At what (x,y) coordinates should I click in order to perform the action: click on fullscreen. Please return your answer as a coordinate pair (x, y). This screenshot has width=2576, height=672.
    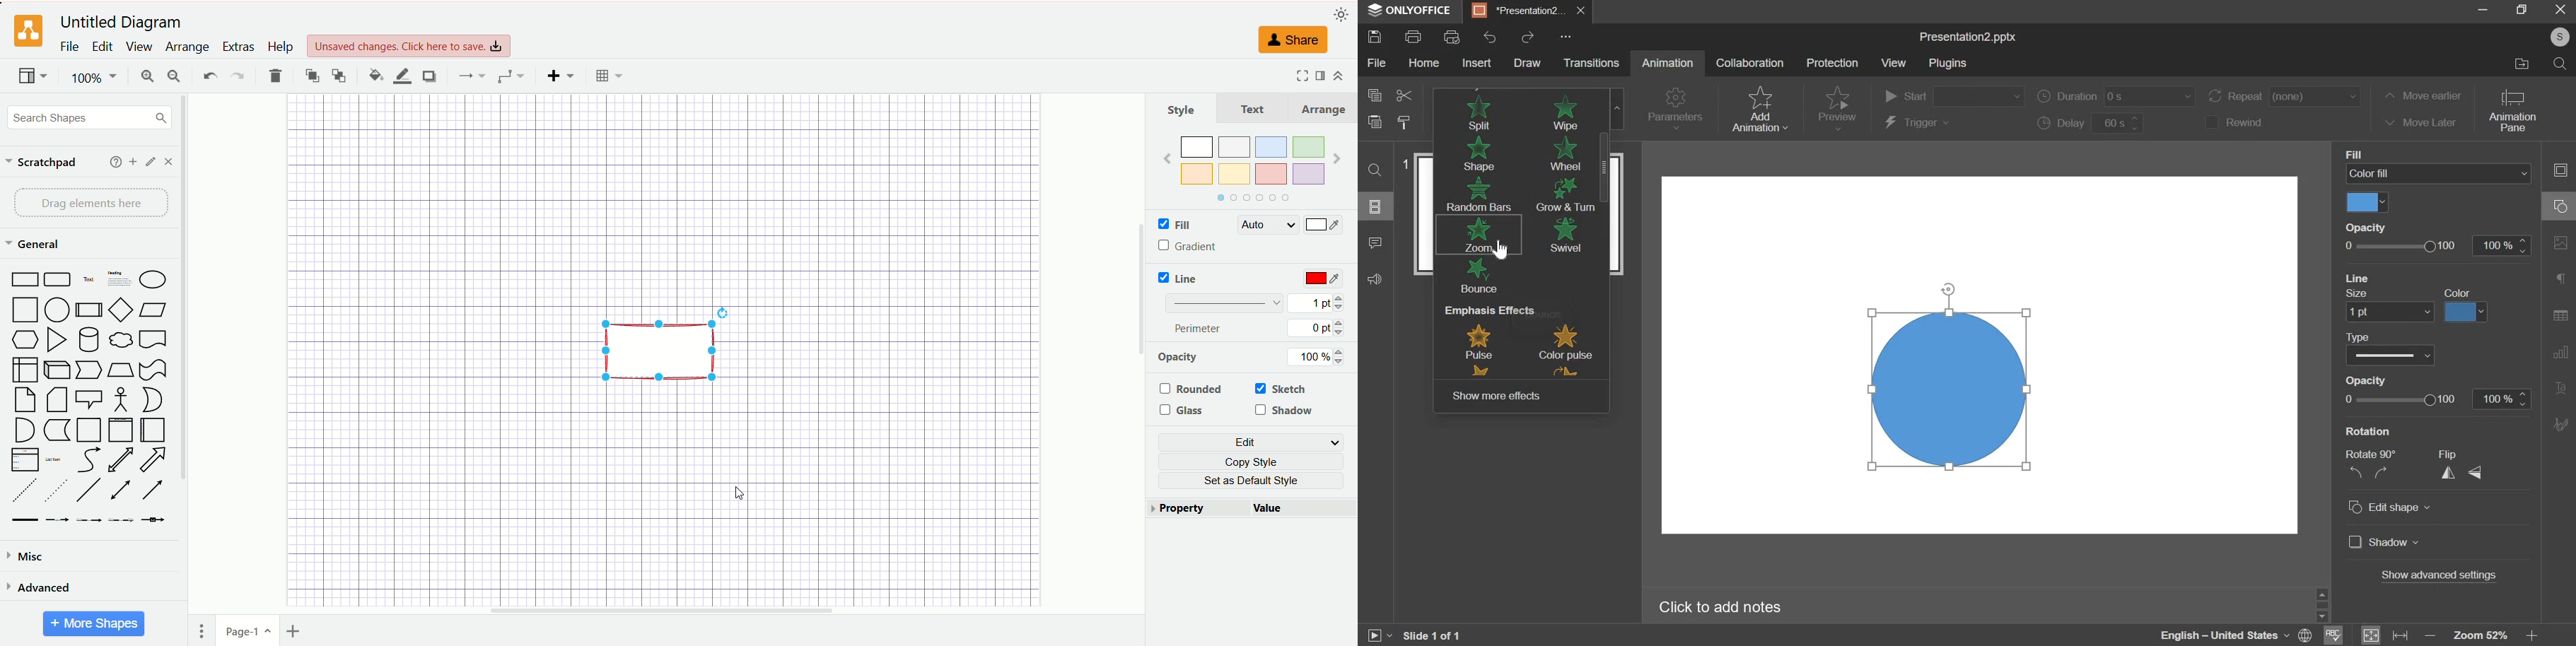
    Looking at the image, I should click on (1300, 76).